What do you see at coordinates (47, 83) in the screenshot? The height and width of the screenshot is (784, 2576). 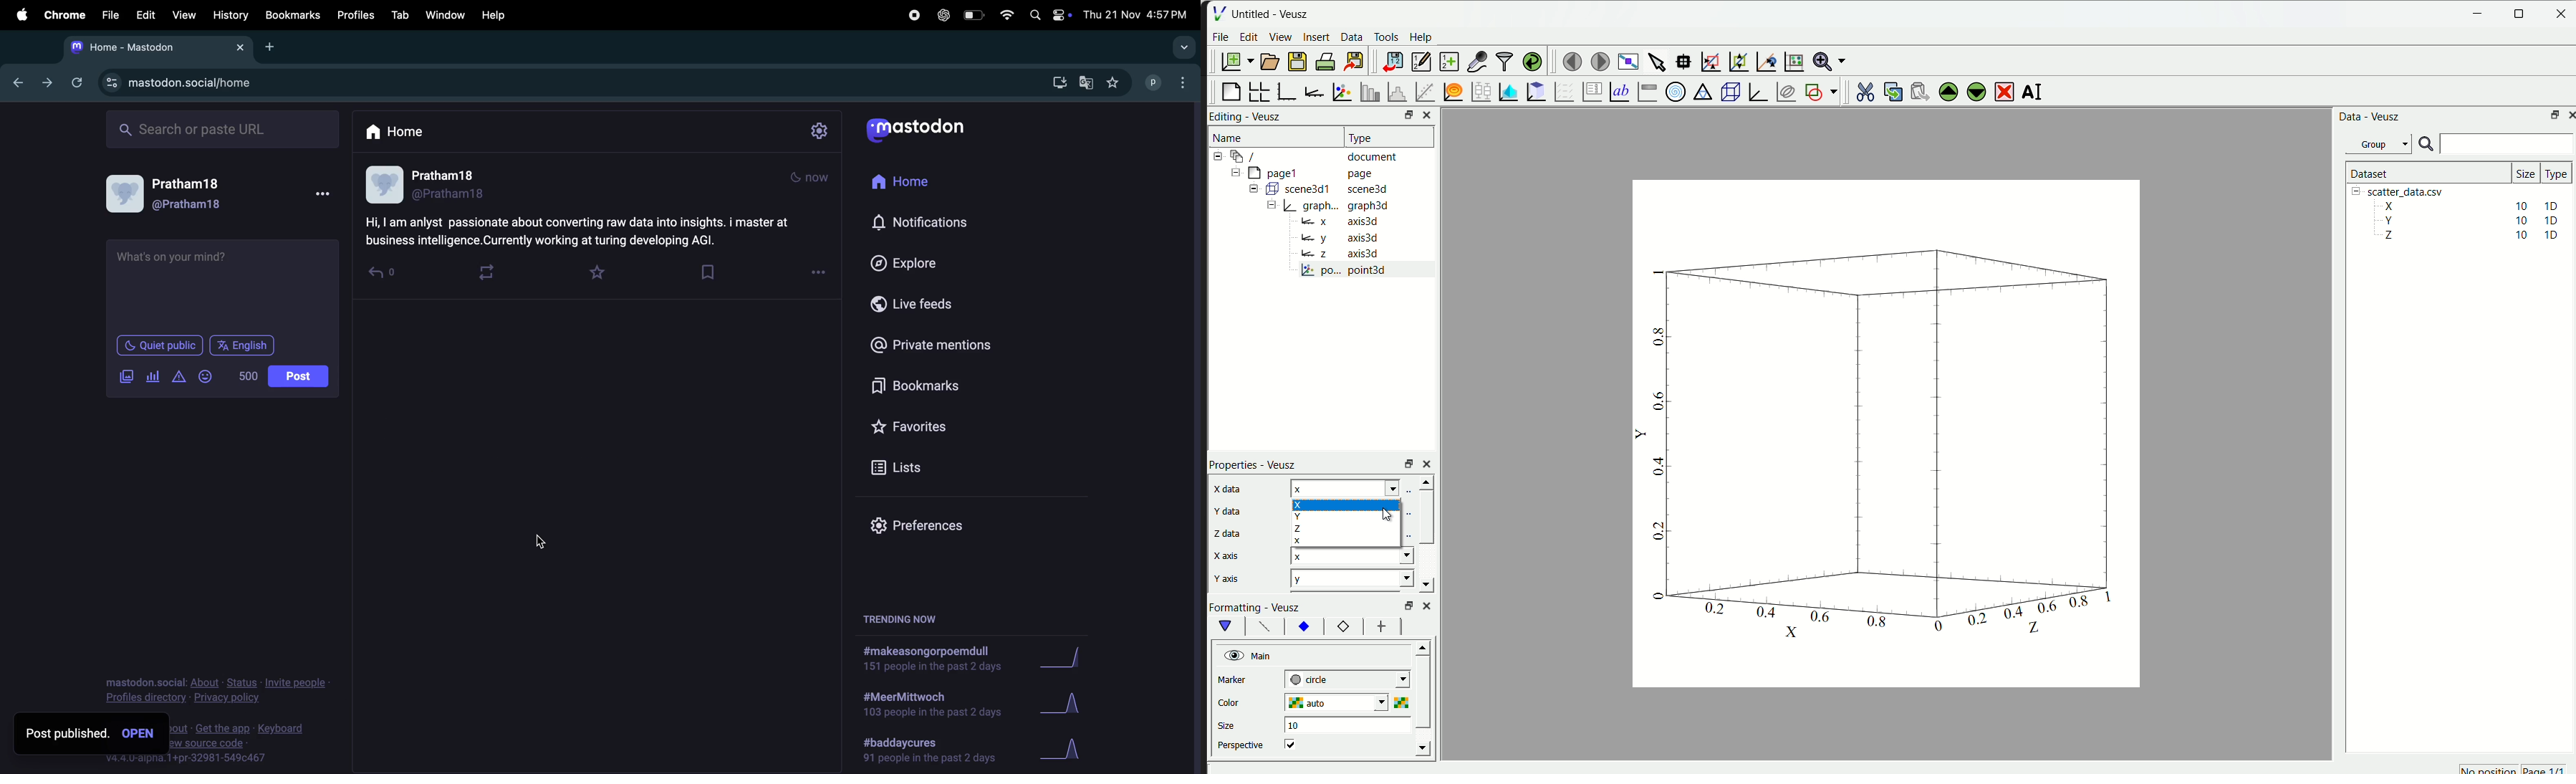 I see `next tab` at bounding box center [47, 83].